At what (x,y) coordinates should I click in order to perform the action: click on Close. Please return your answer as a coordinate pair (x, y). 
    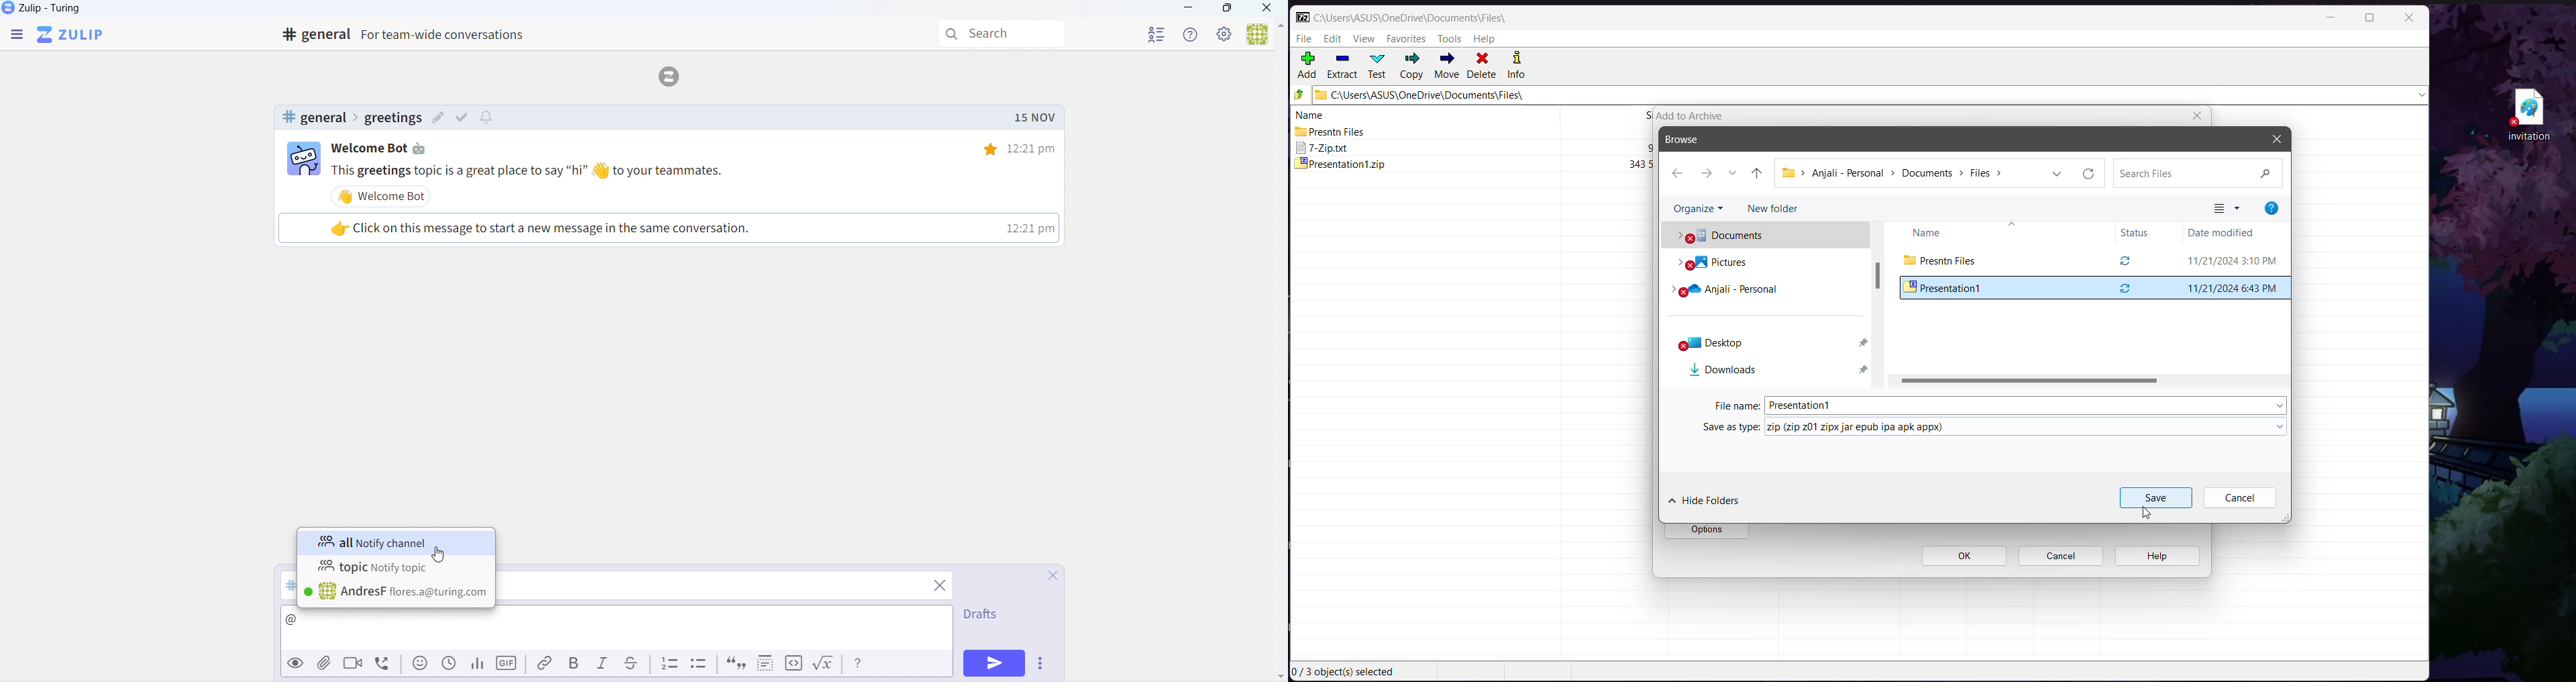
    Looking at the image, I should click on (1046, 577).